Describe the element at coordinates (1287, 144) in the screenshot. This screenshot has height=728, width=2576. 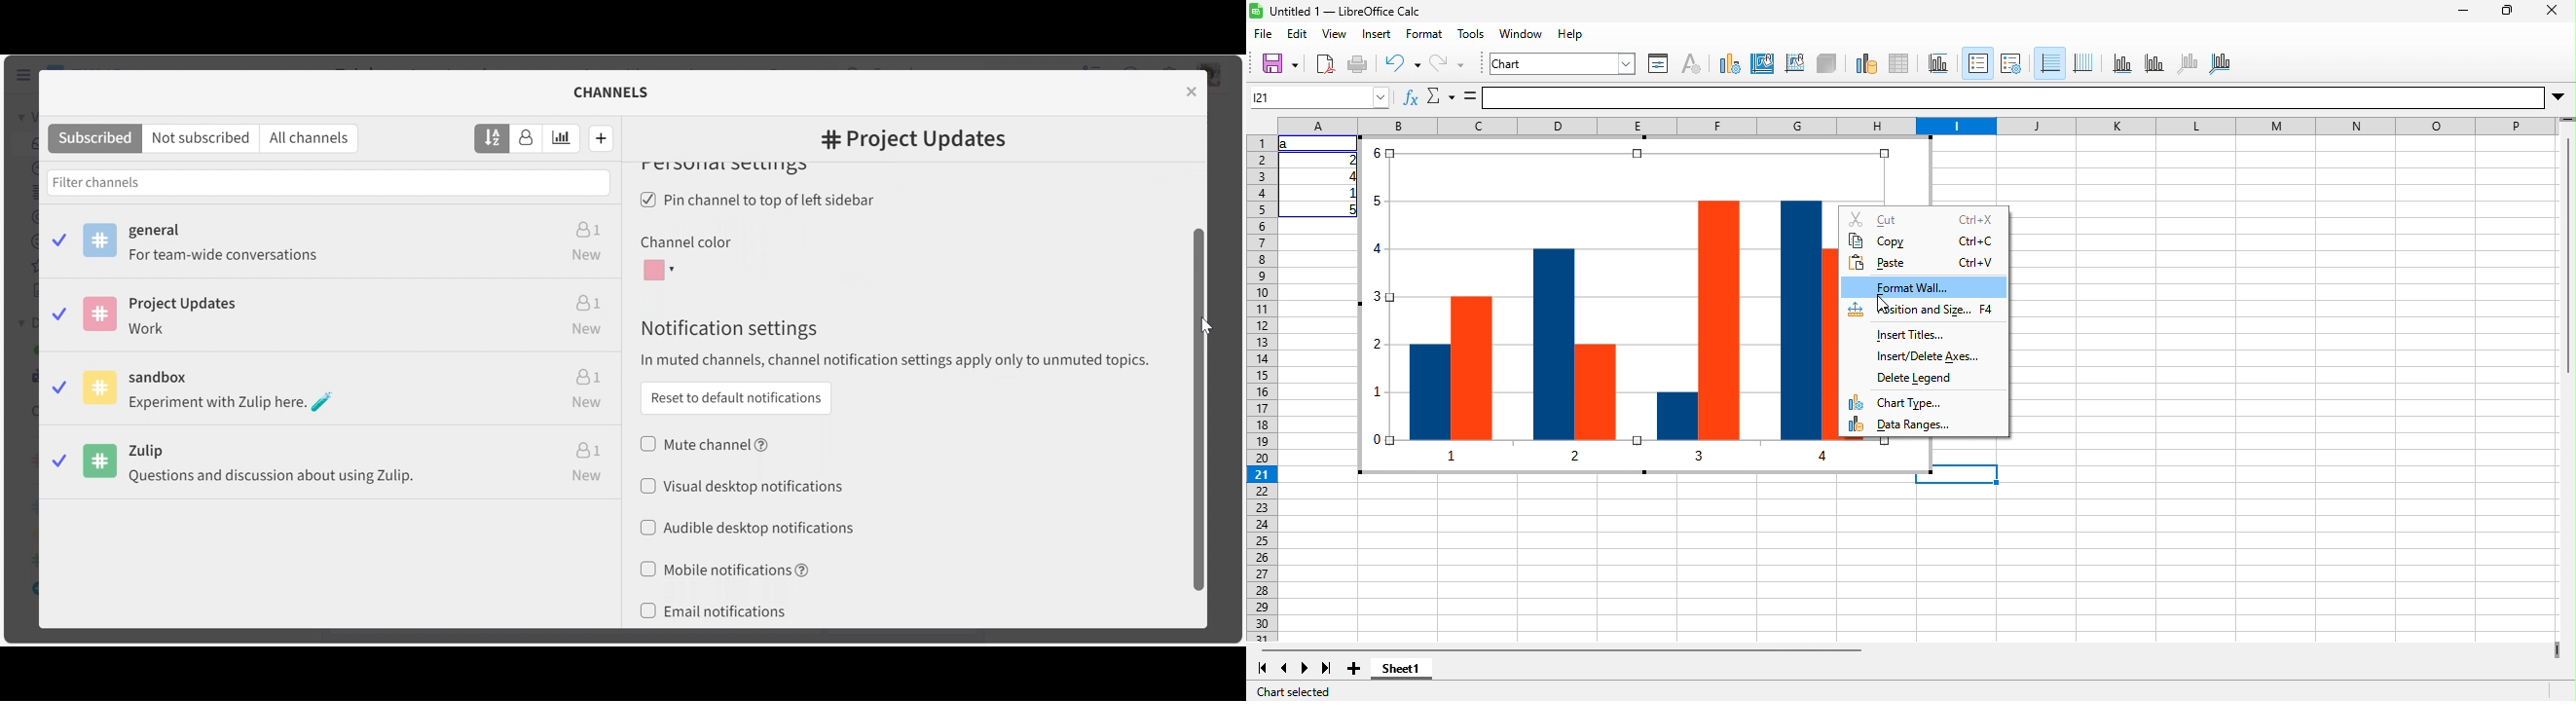
I see `a` at that location.